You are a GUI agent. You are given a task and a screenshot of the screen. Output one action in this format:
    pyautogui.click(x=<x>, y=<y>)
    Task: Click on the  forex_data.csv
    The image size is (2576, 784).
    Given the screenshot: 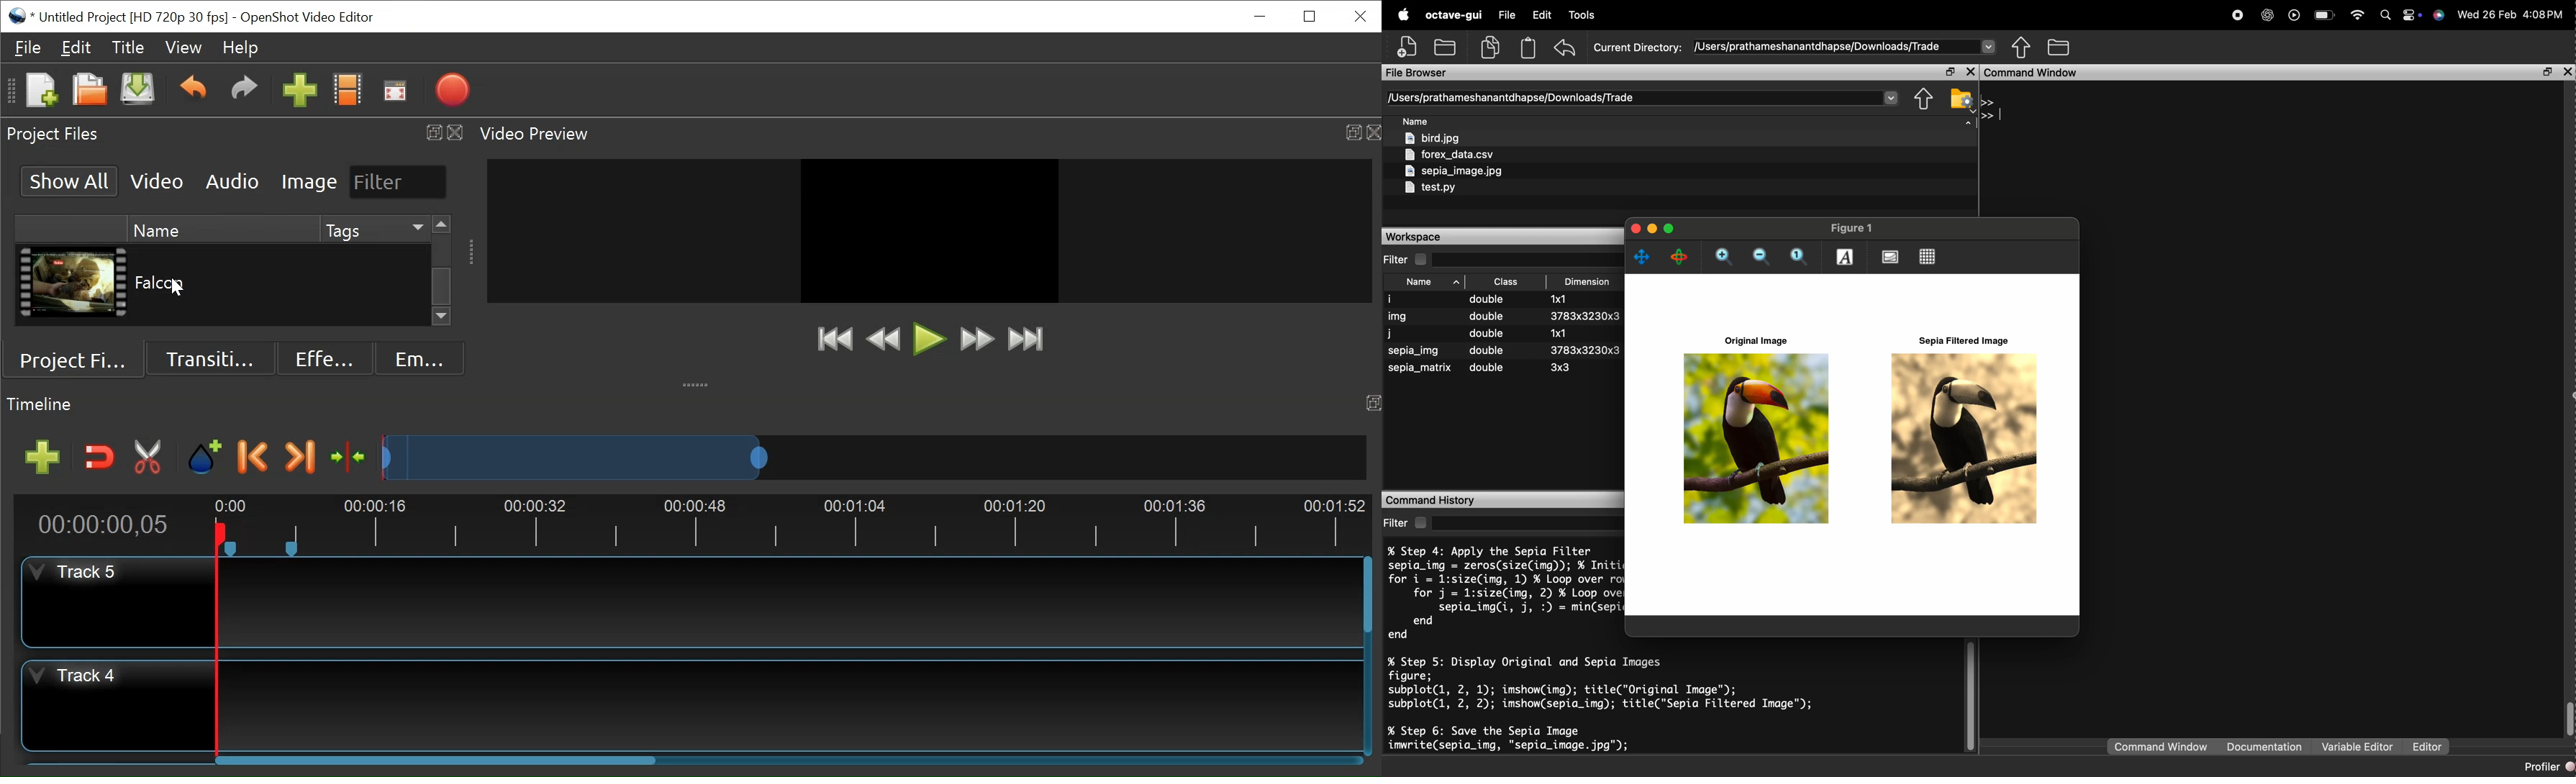 What is the action you would take?
    pyautogui.click(x=1449, y=154)
    